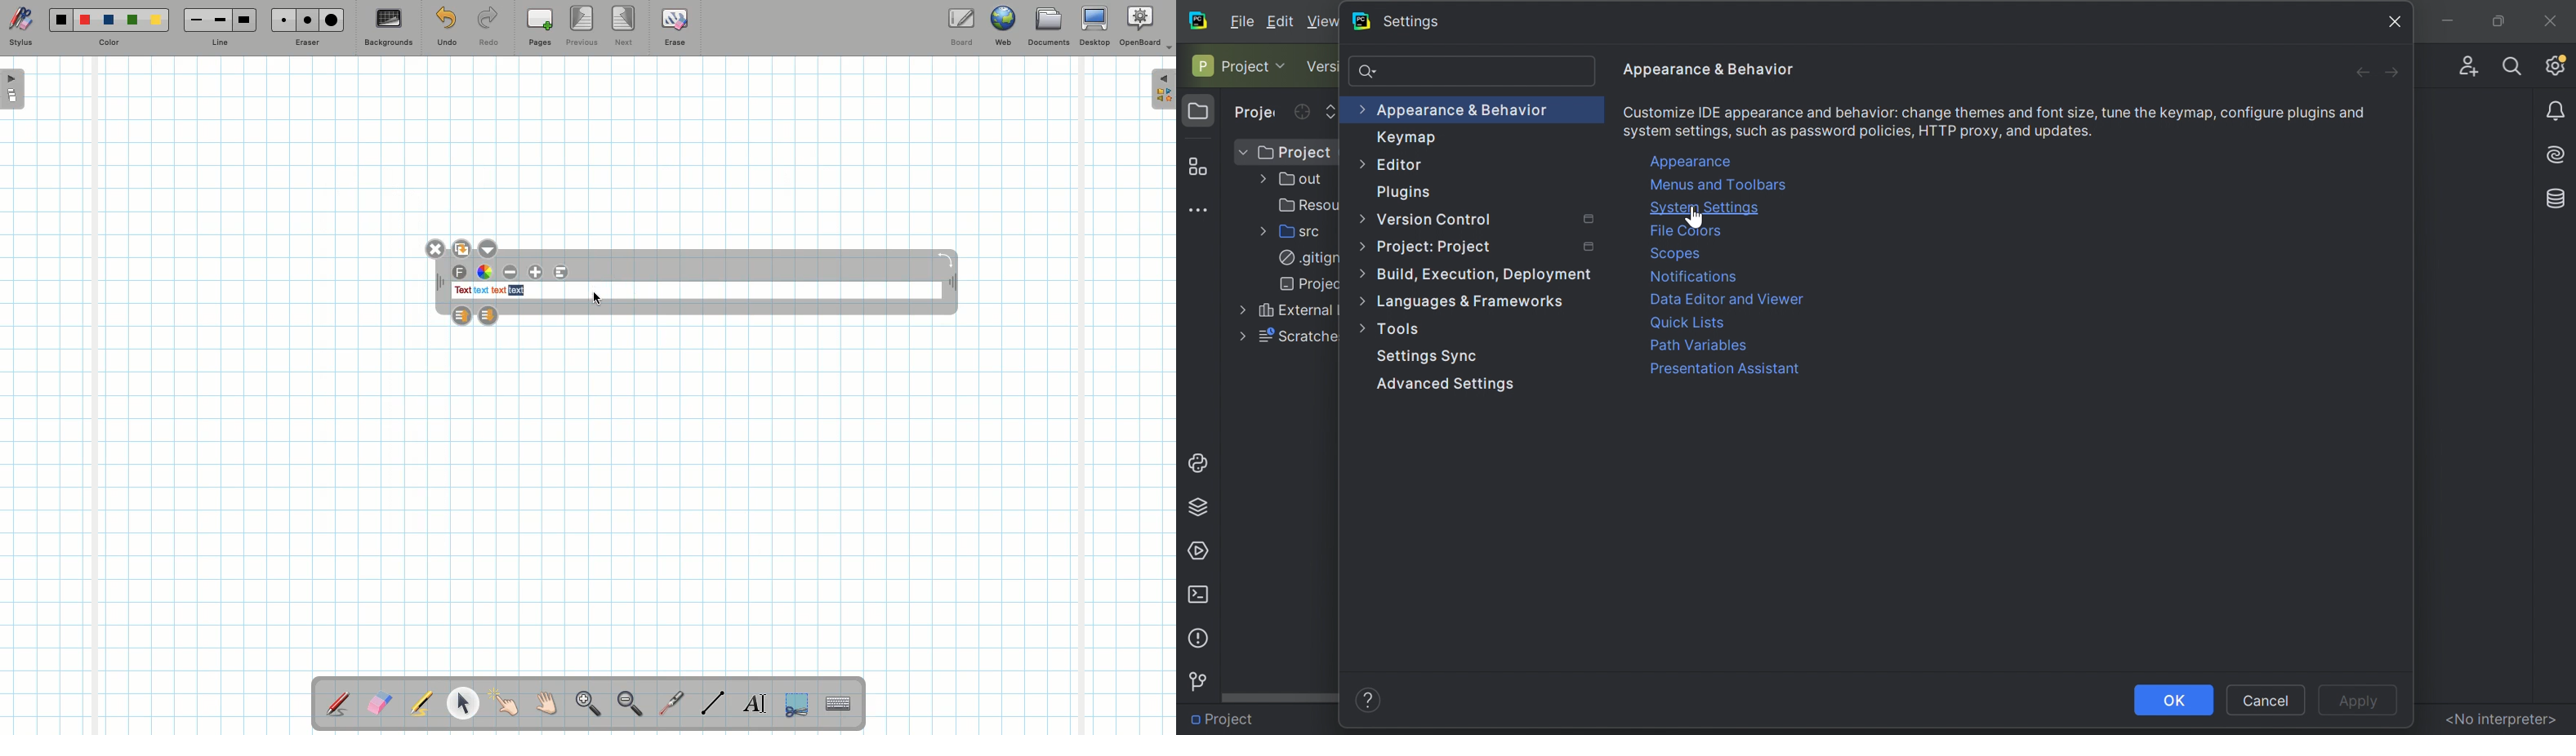 The width and height of the screenshot is (2576, 756). Describe the element at coordinates (220, 43) in the screenshot. I see `Line` at that location.